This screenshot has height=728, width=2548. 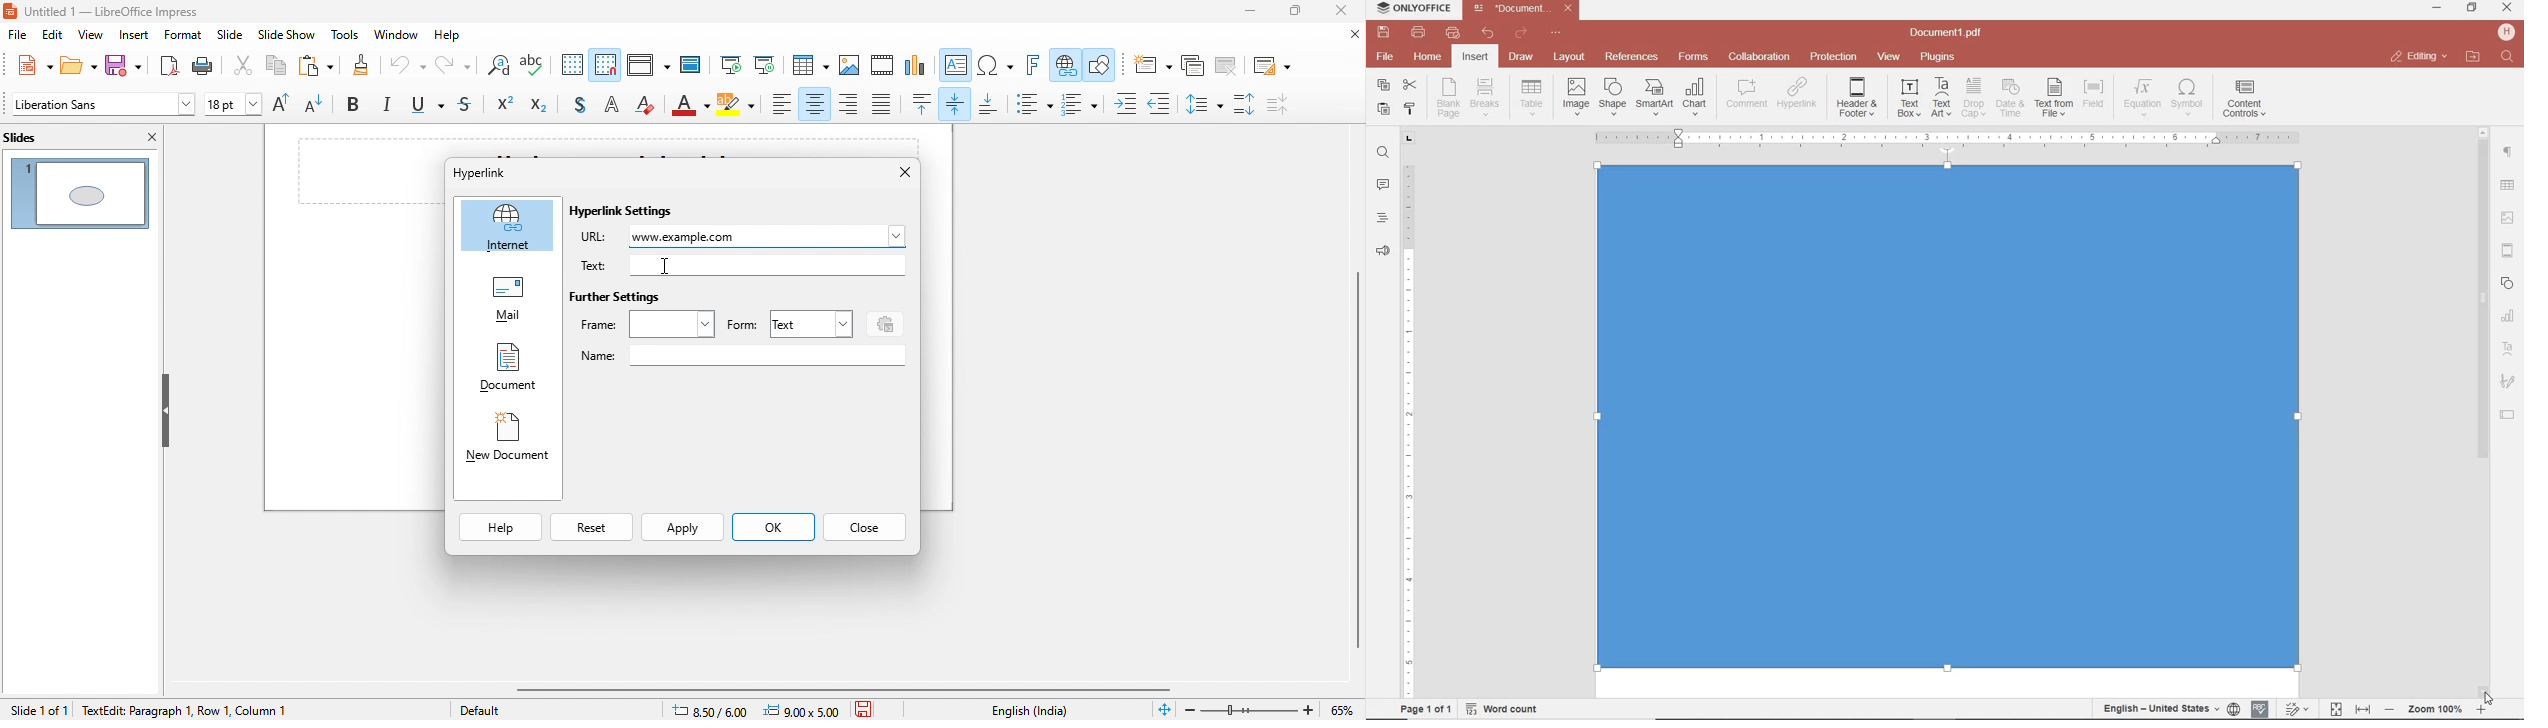 I want to click on events, so click(x=882, y=322).